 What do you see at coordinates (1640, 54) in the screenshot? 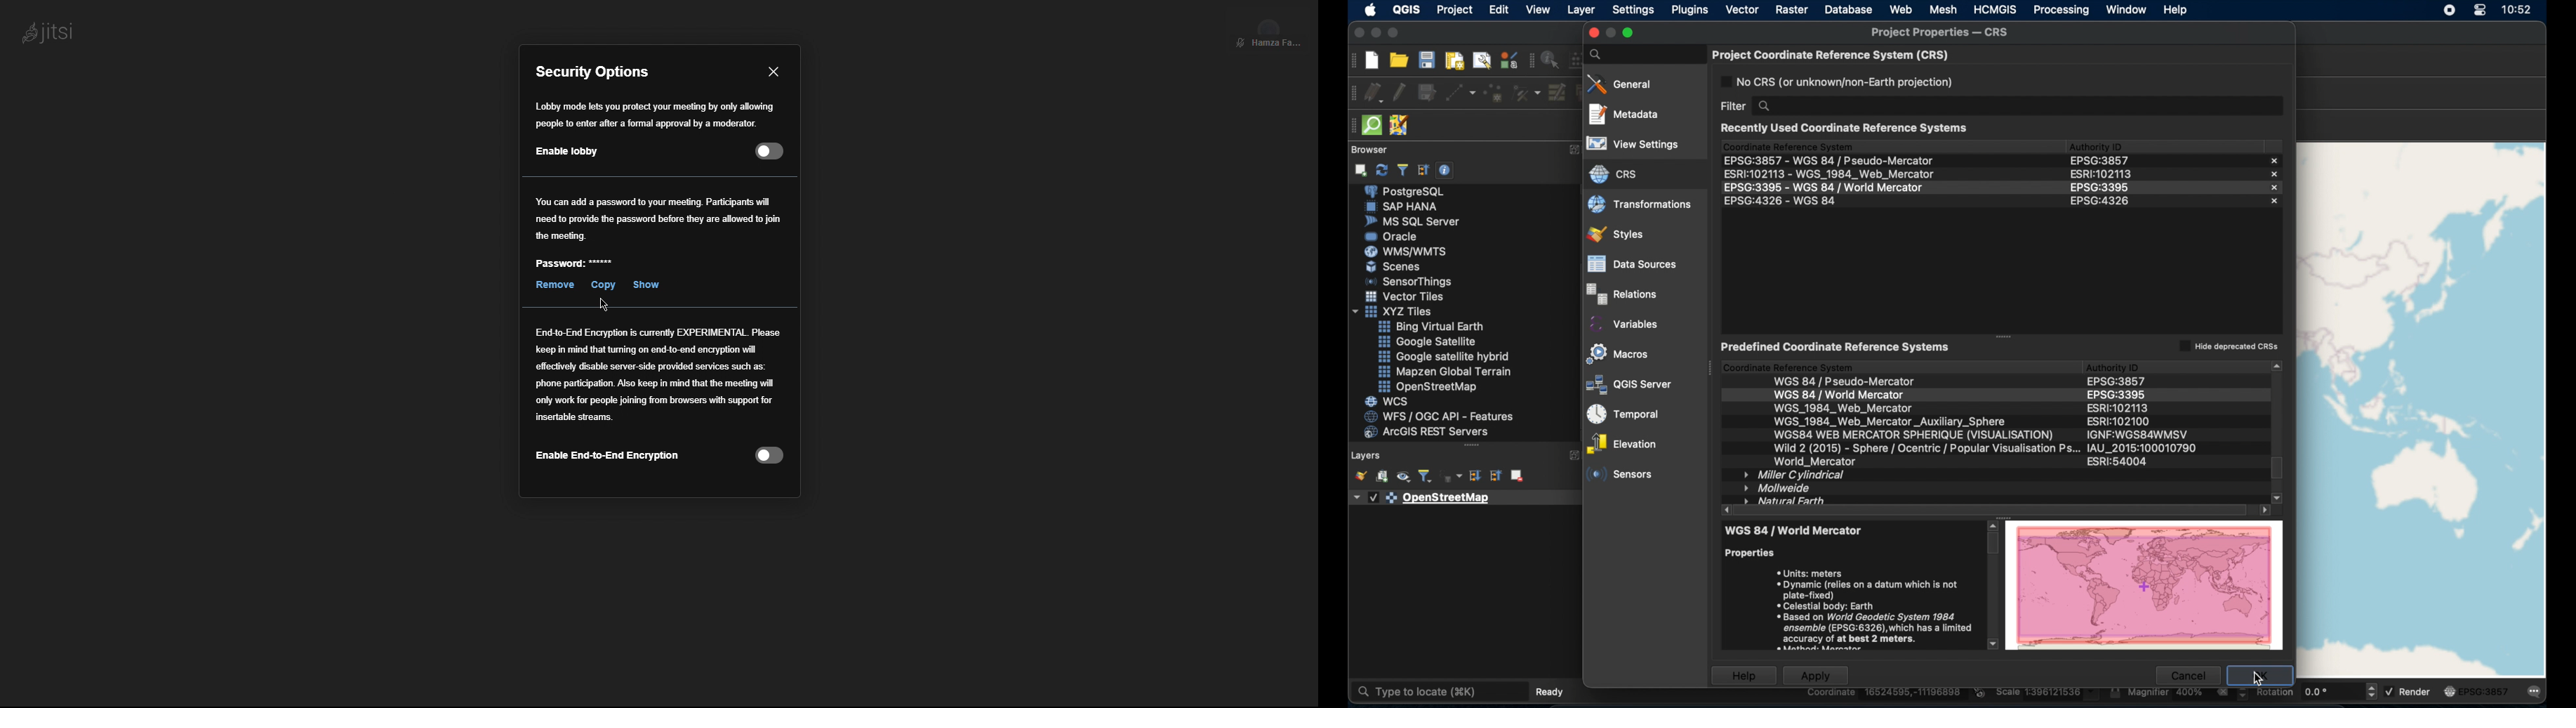
I see `properties search bar` at bounding box center [1640, 54].